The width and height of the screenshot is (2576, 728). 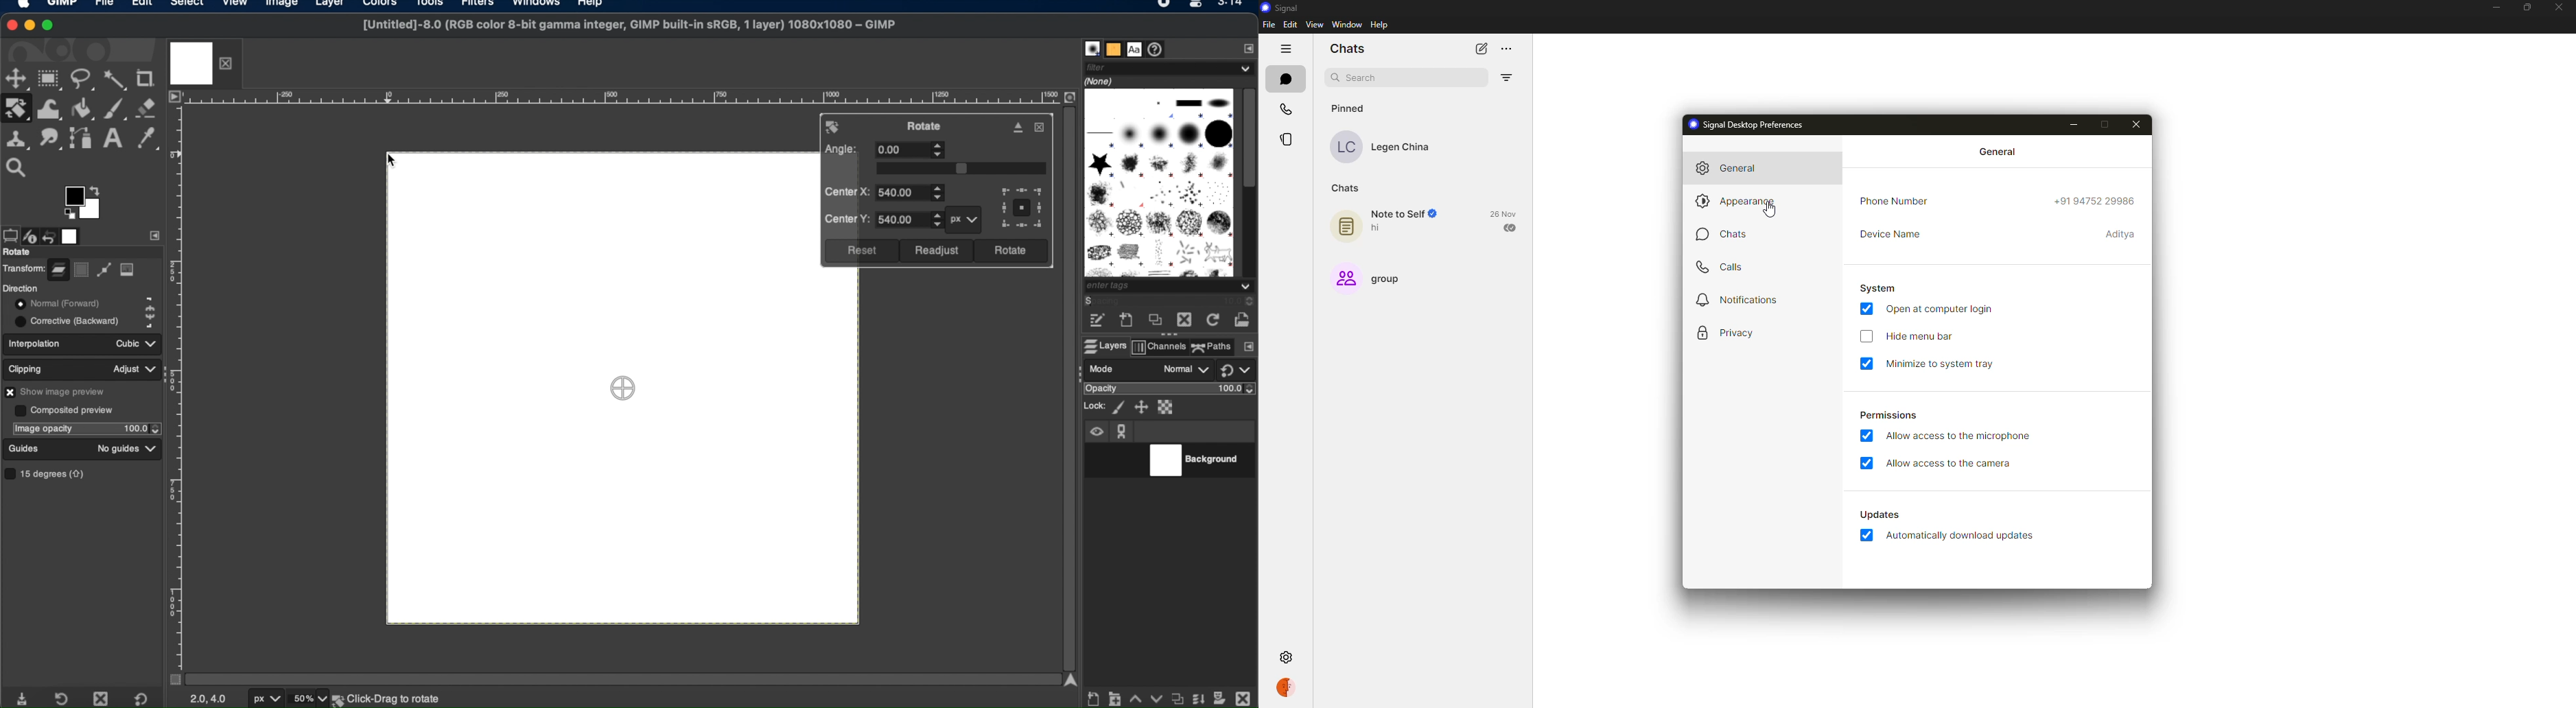 What do you see at coordinates (1243, 317) in the screenshot?
I see `open brush as image` at bounding box center [1243, 317].